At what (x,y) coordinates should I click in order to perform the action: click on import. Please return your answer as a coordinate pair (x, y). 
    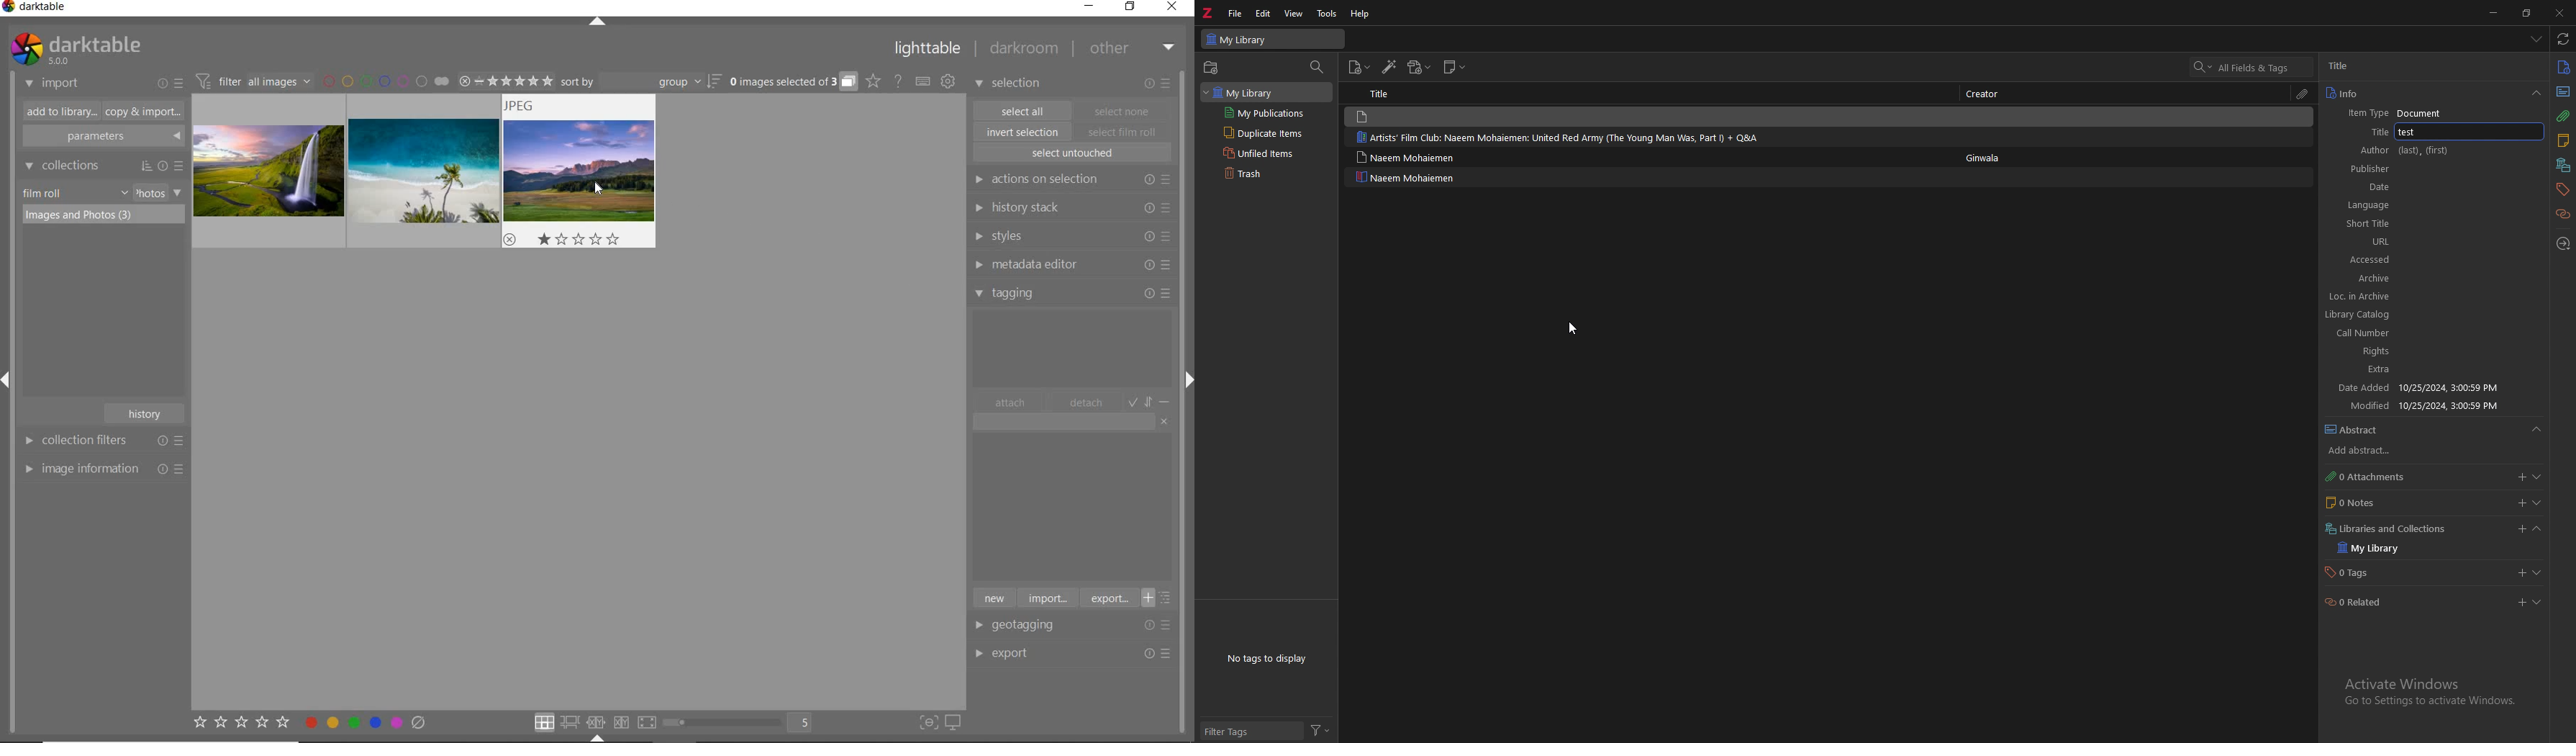
    Looking at the image, I should click on (1047, 597).